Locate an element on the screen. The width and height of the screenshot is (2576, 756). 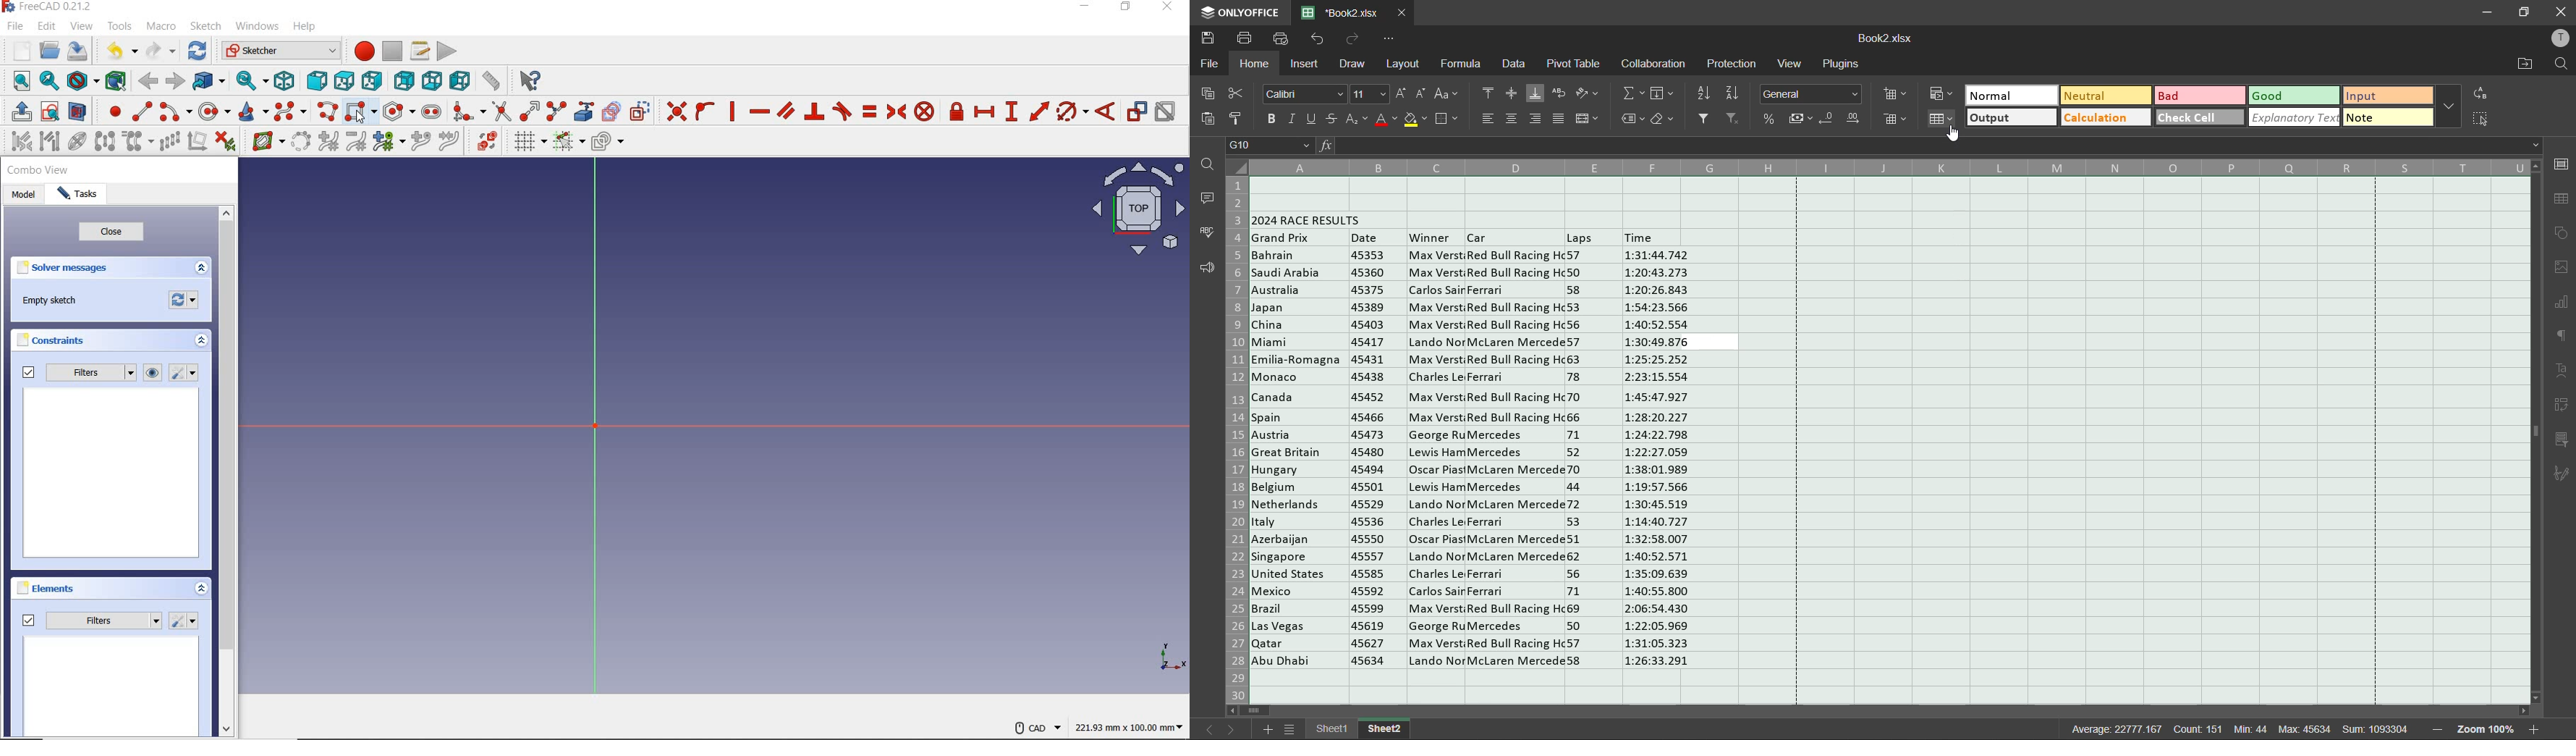
create slot is located at coordinates (432, 111).